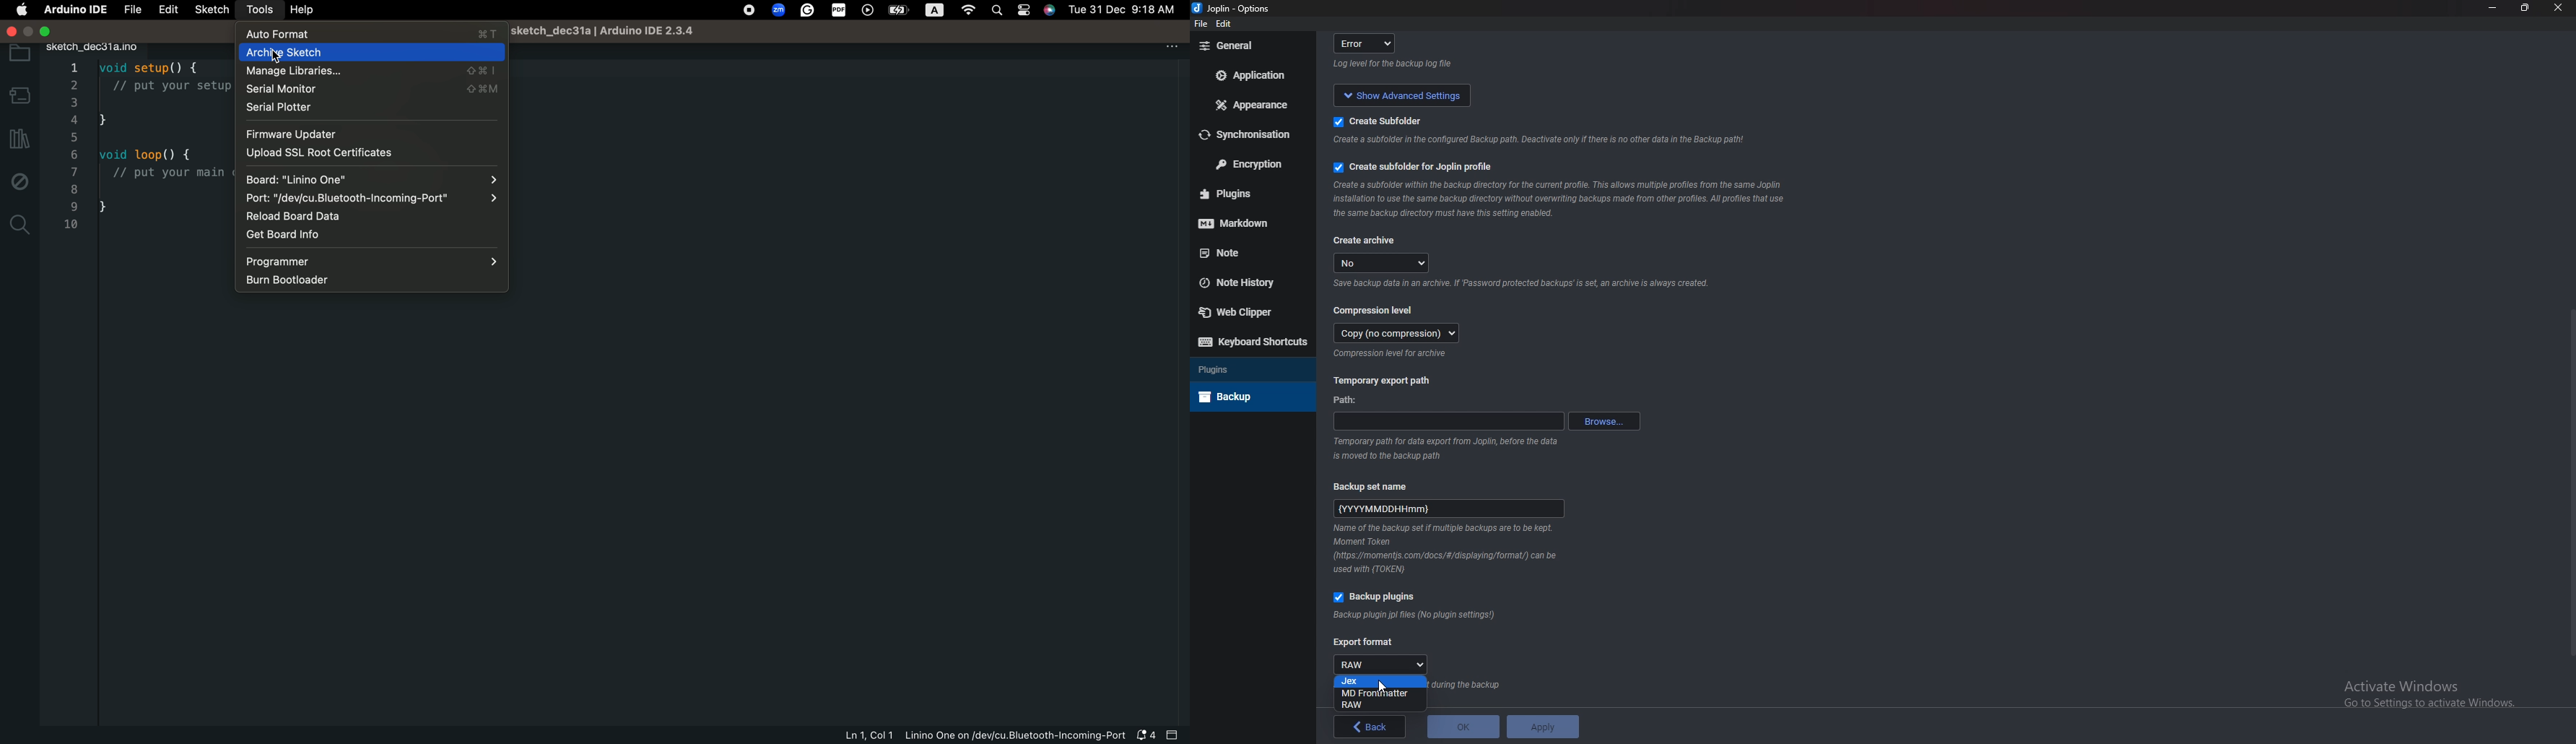 This screenshot has height=756, width=2576. I want to click on show advanced settings, so click(1399, 94).